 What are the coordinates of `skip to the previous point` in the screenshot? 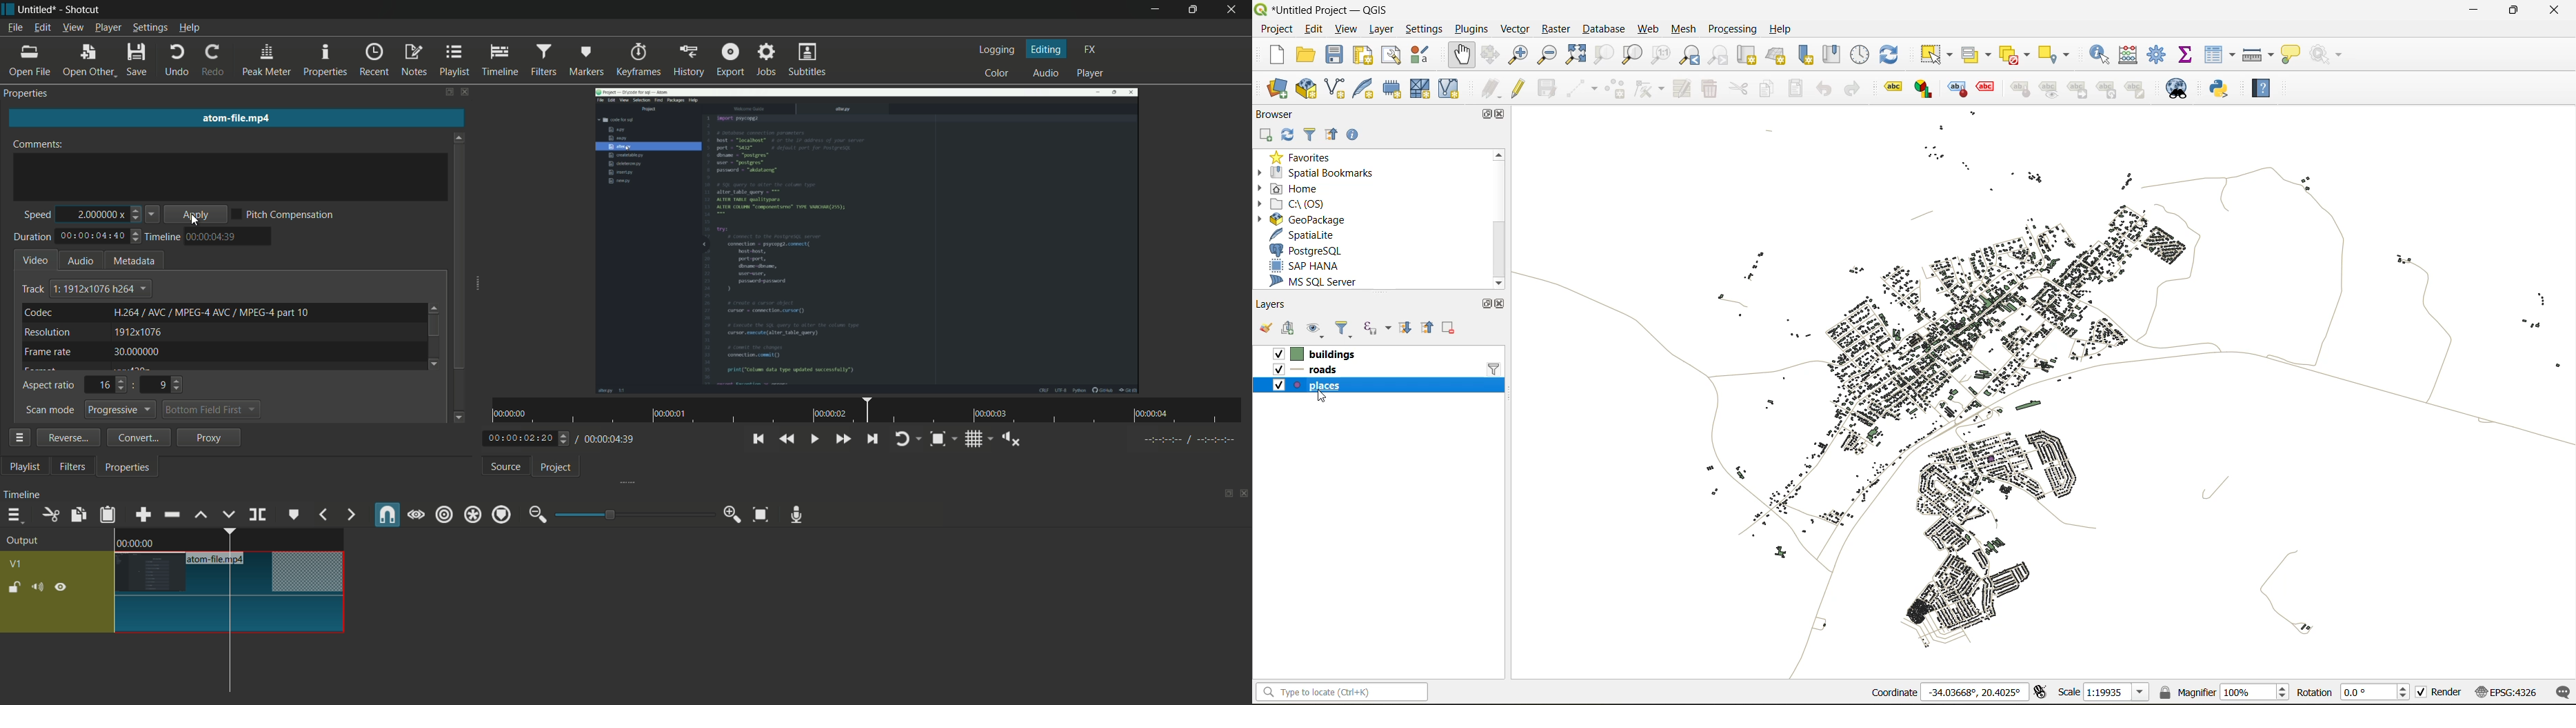 It's located at (757, 439).